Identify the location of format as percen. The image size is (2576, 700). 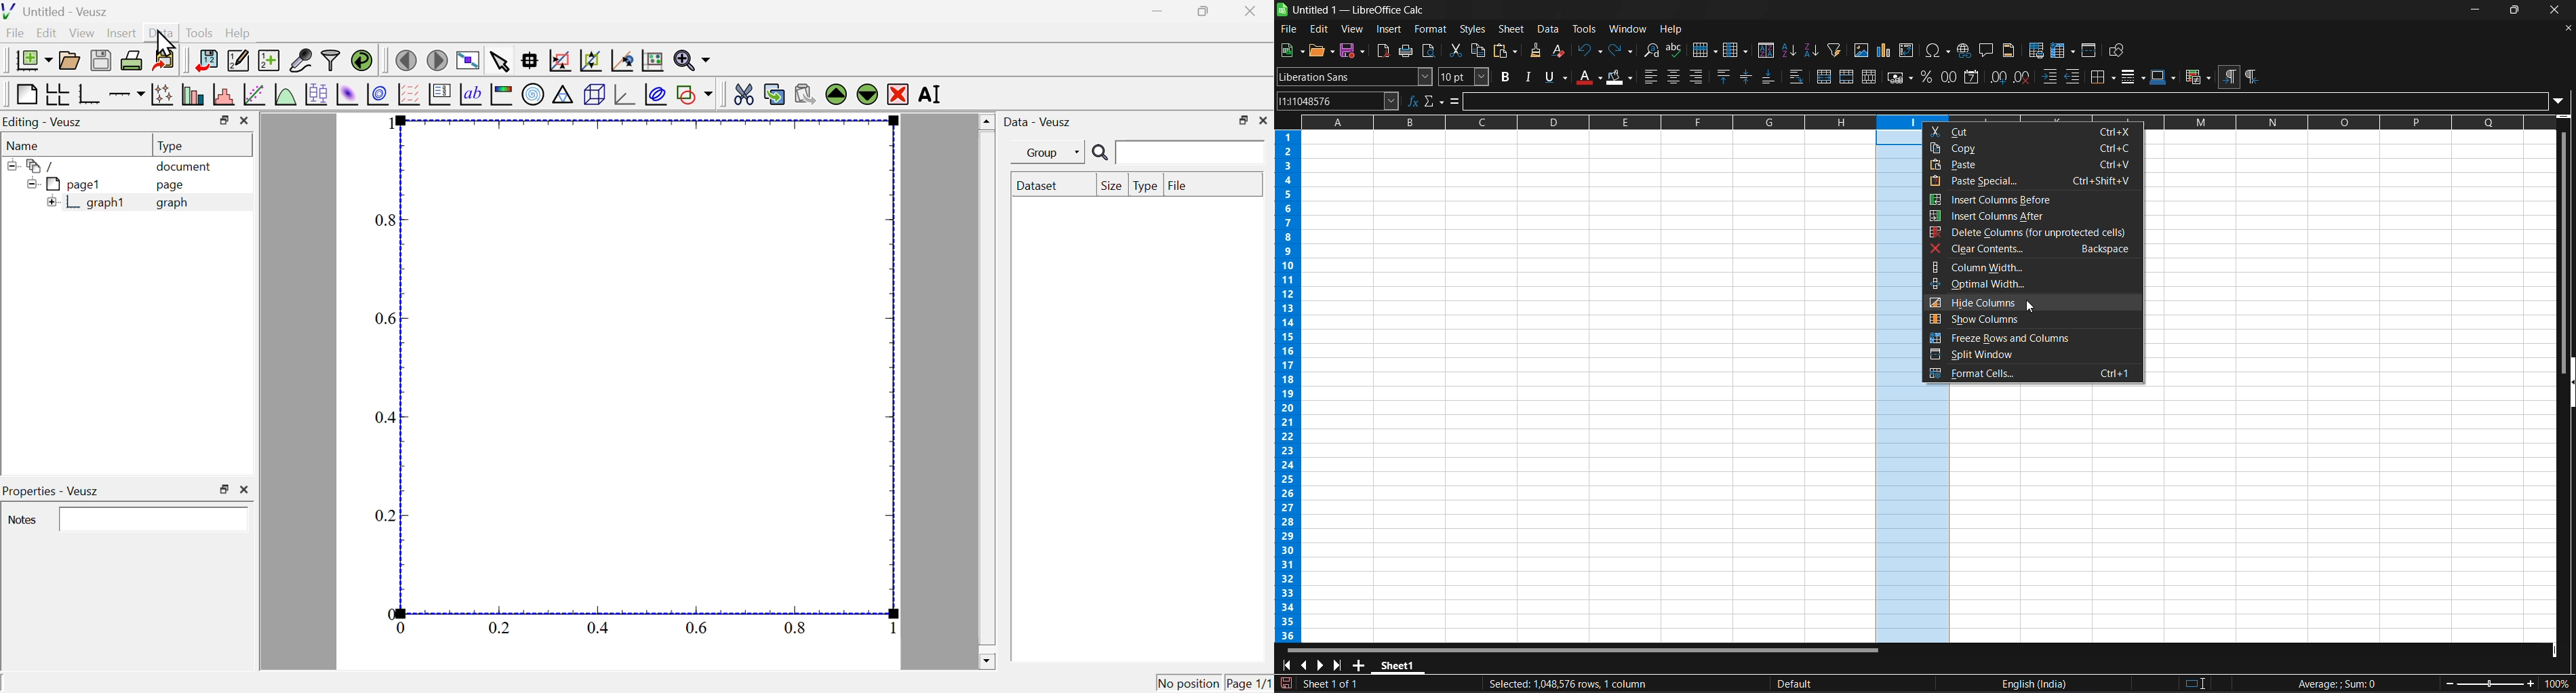
(1930, 77).